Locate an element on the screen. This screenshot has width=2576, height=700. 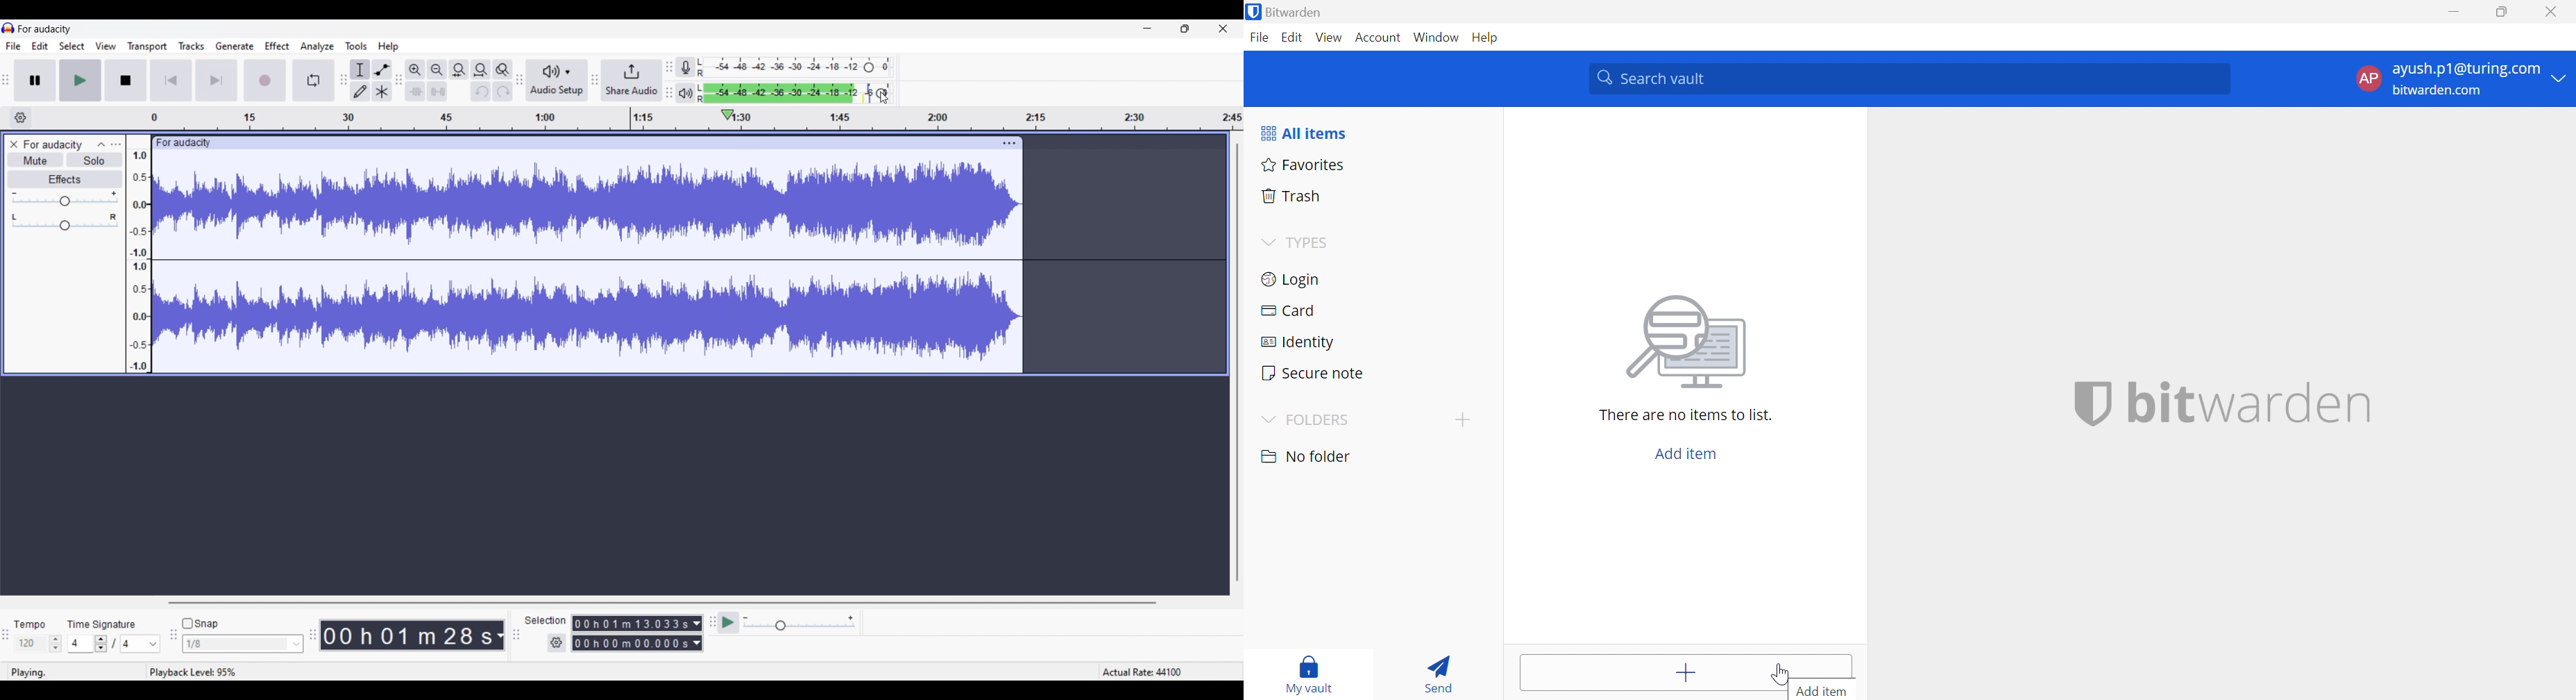
Identity is located at coordinates (1299, 344).